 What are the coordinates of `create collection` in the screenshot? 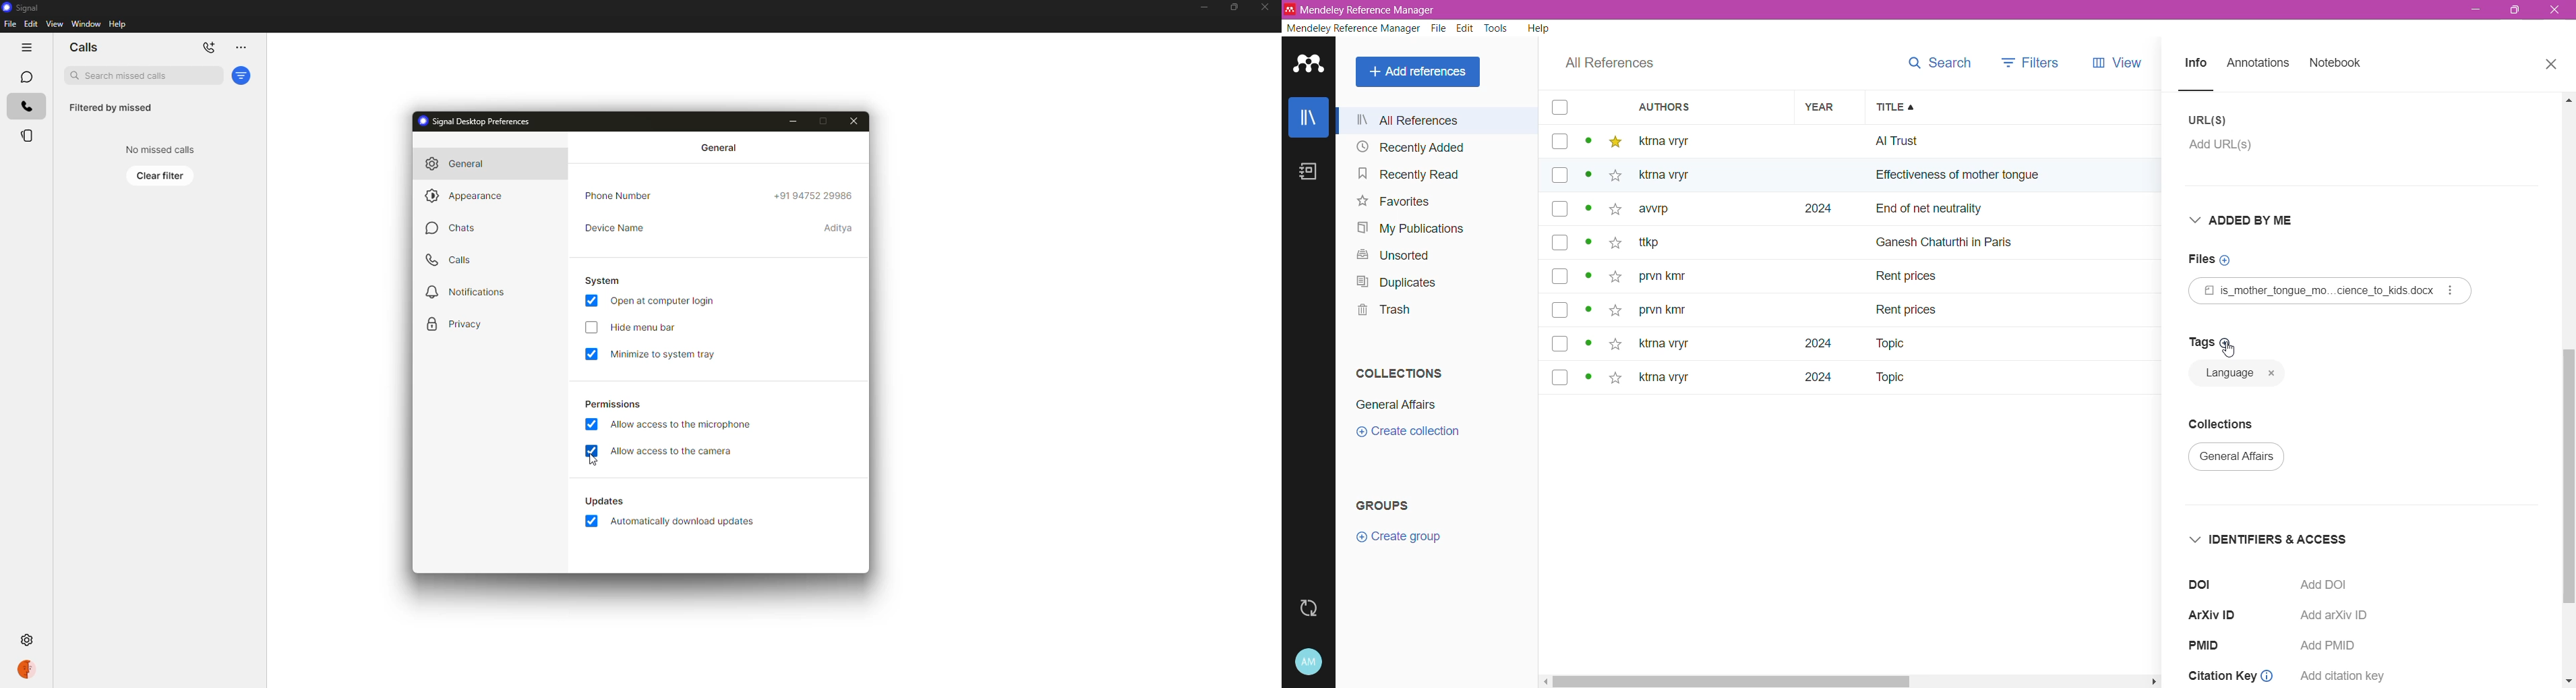 It's located at (1418, 436).